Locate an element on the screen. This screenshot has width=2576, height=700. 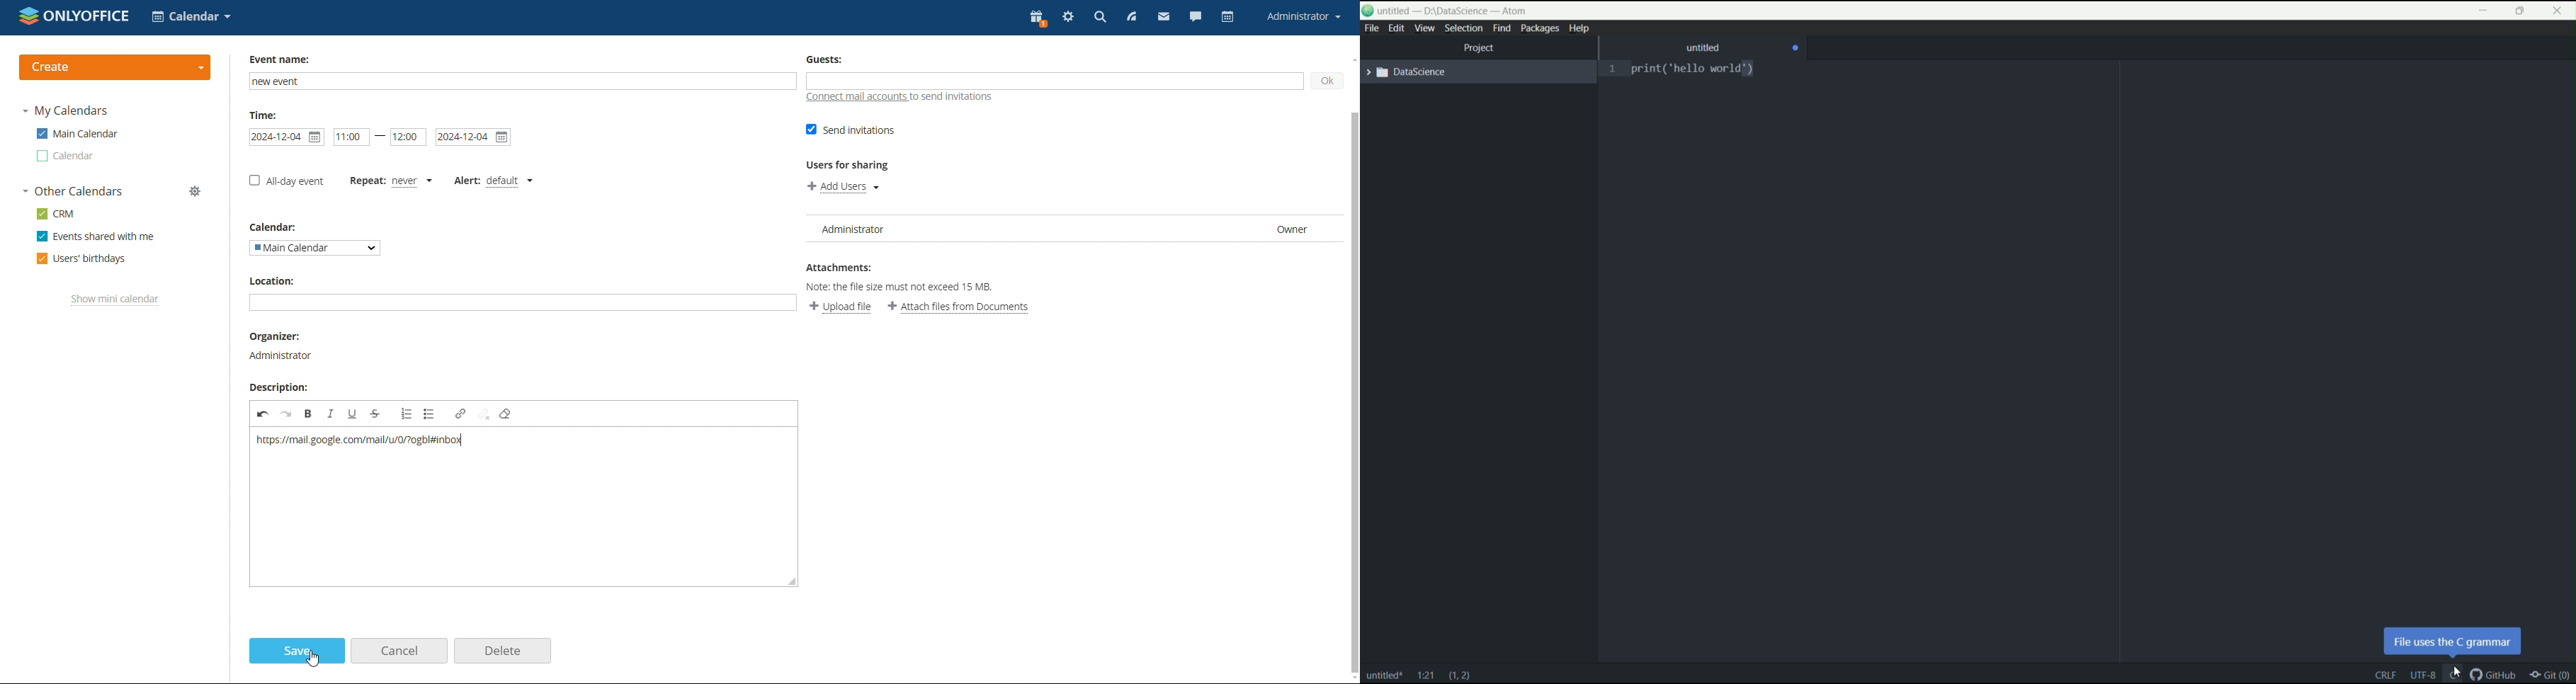
settings is located at coordinates (1067, 18).